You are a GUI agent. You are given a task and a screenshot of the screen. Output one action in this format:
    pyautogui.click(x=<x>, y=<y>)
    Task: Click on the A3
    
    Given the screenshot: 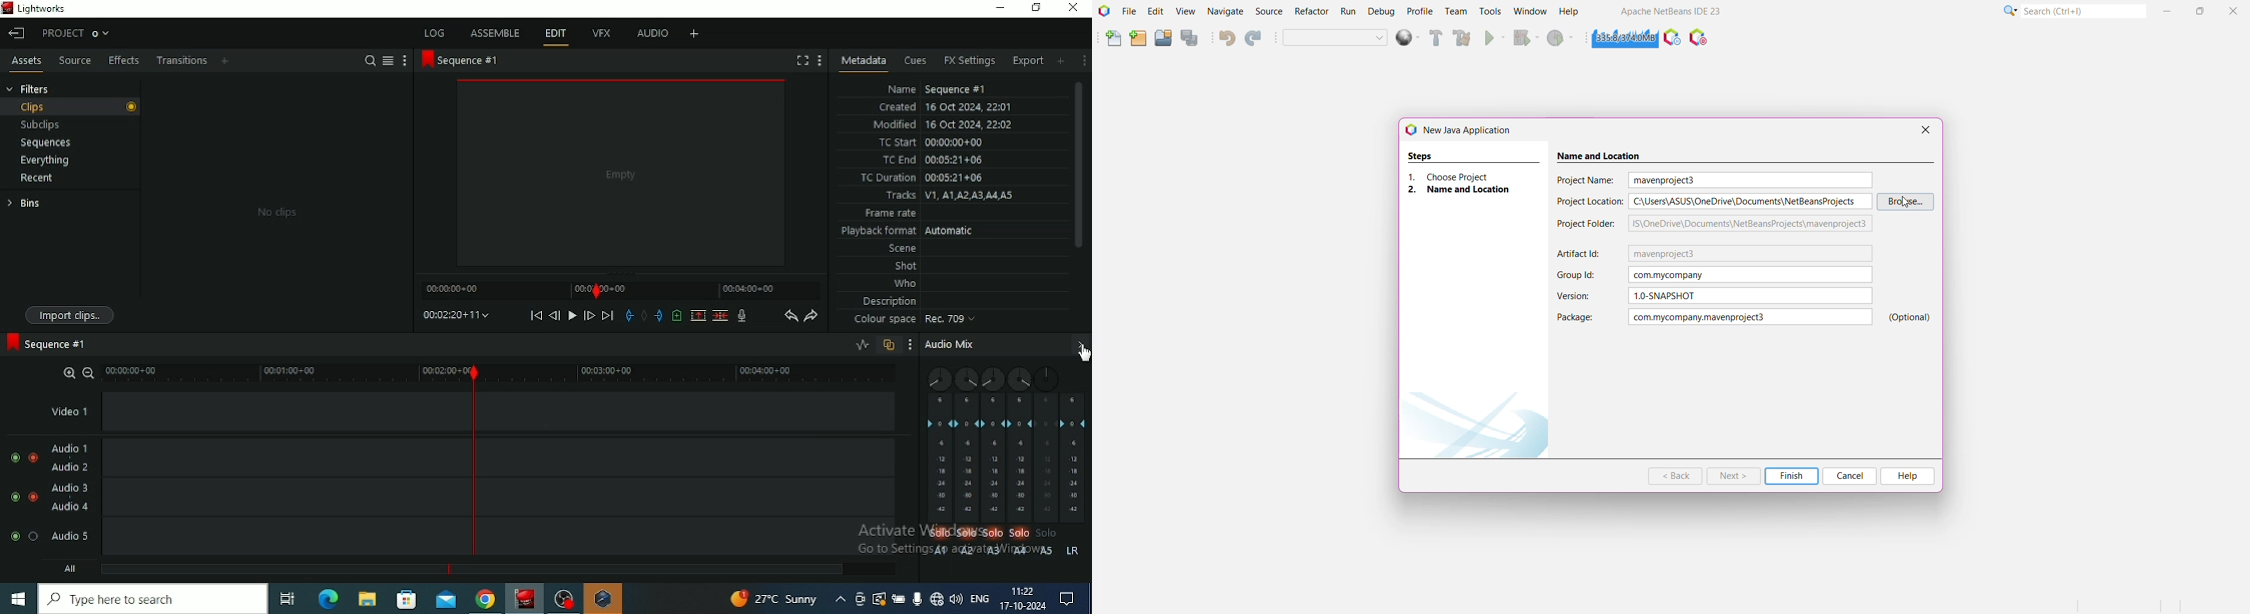 What is the action you would take?
    pyautogui.click(x=995, y=553)
    